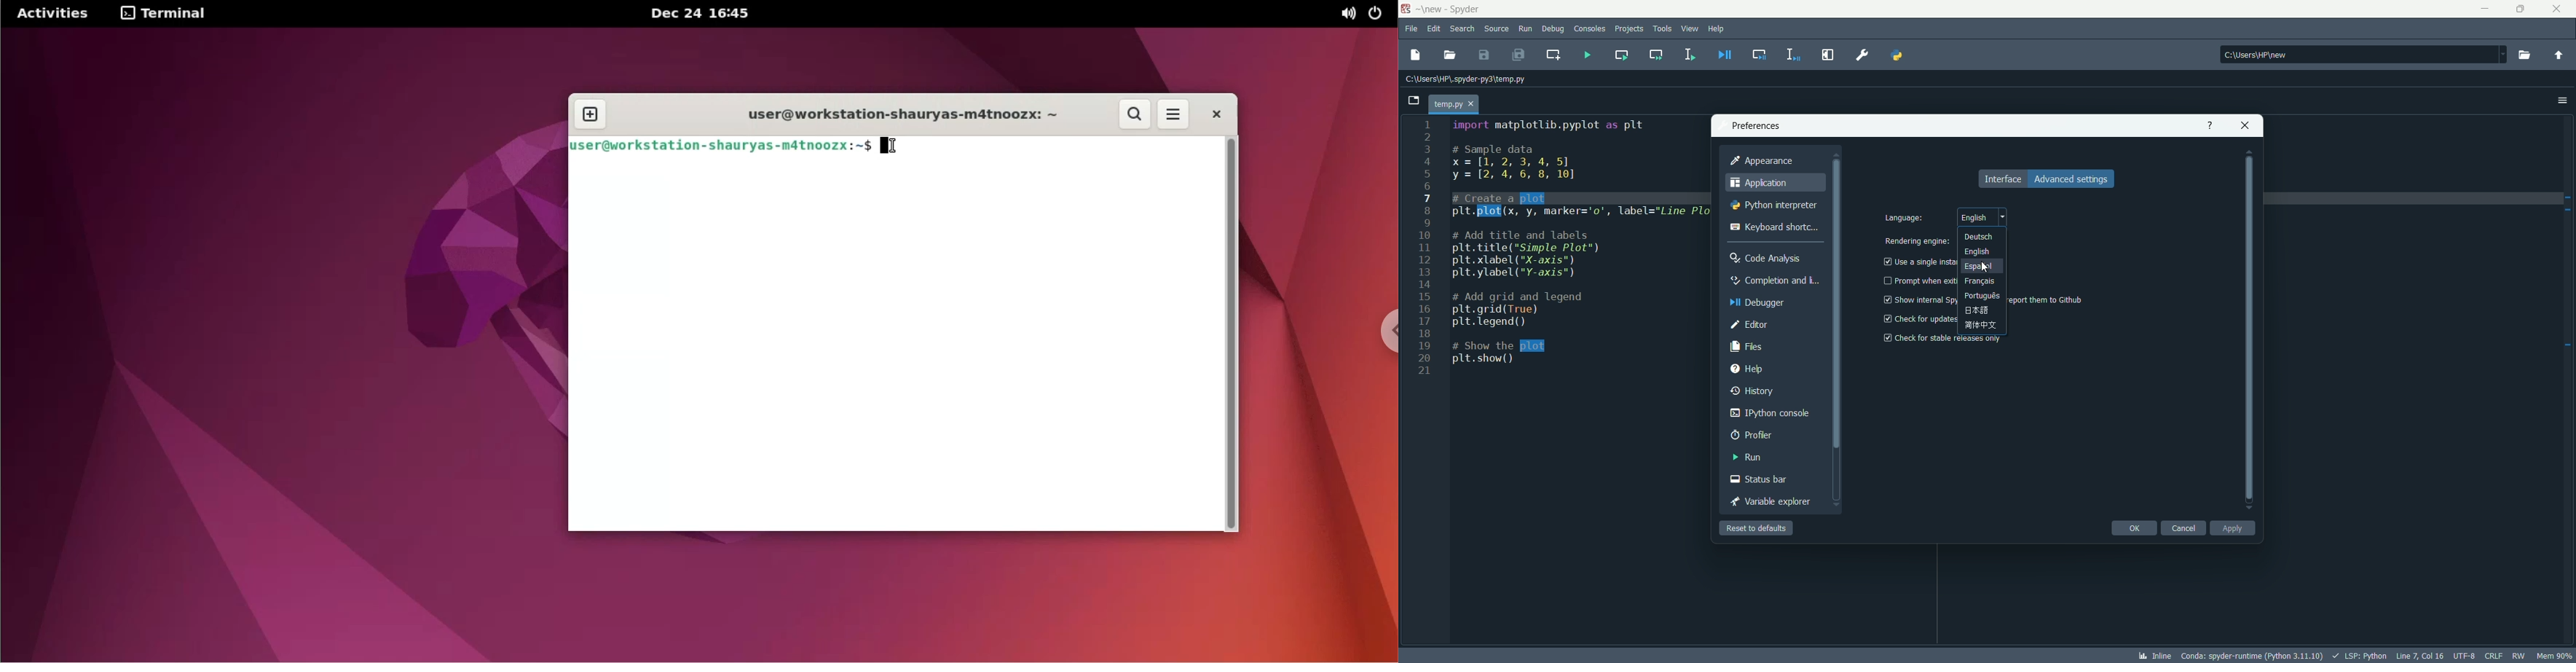 This screenshot has height=672, width=2576. Describe the element at coordinates (1411, 30) in the screenshot. I see `file` at that location.